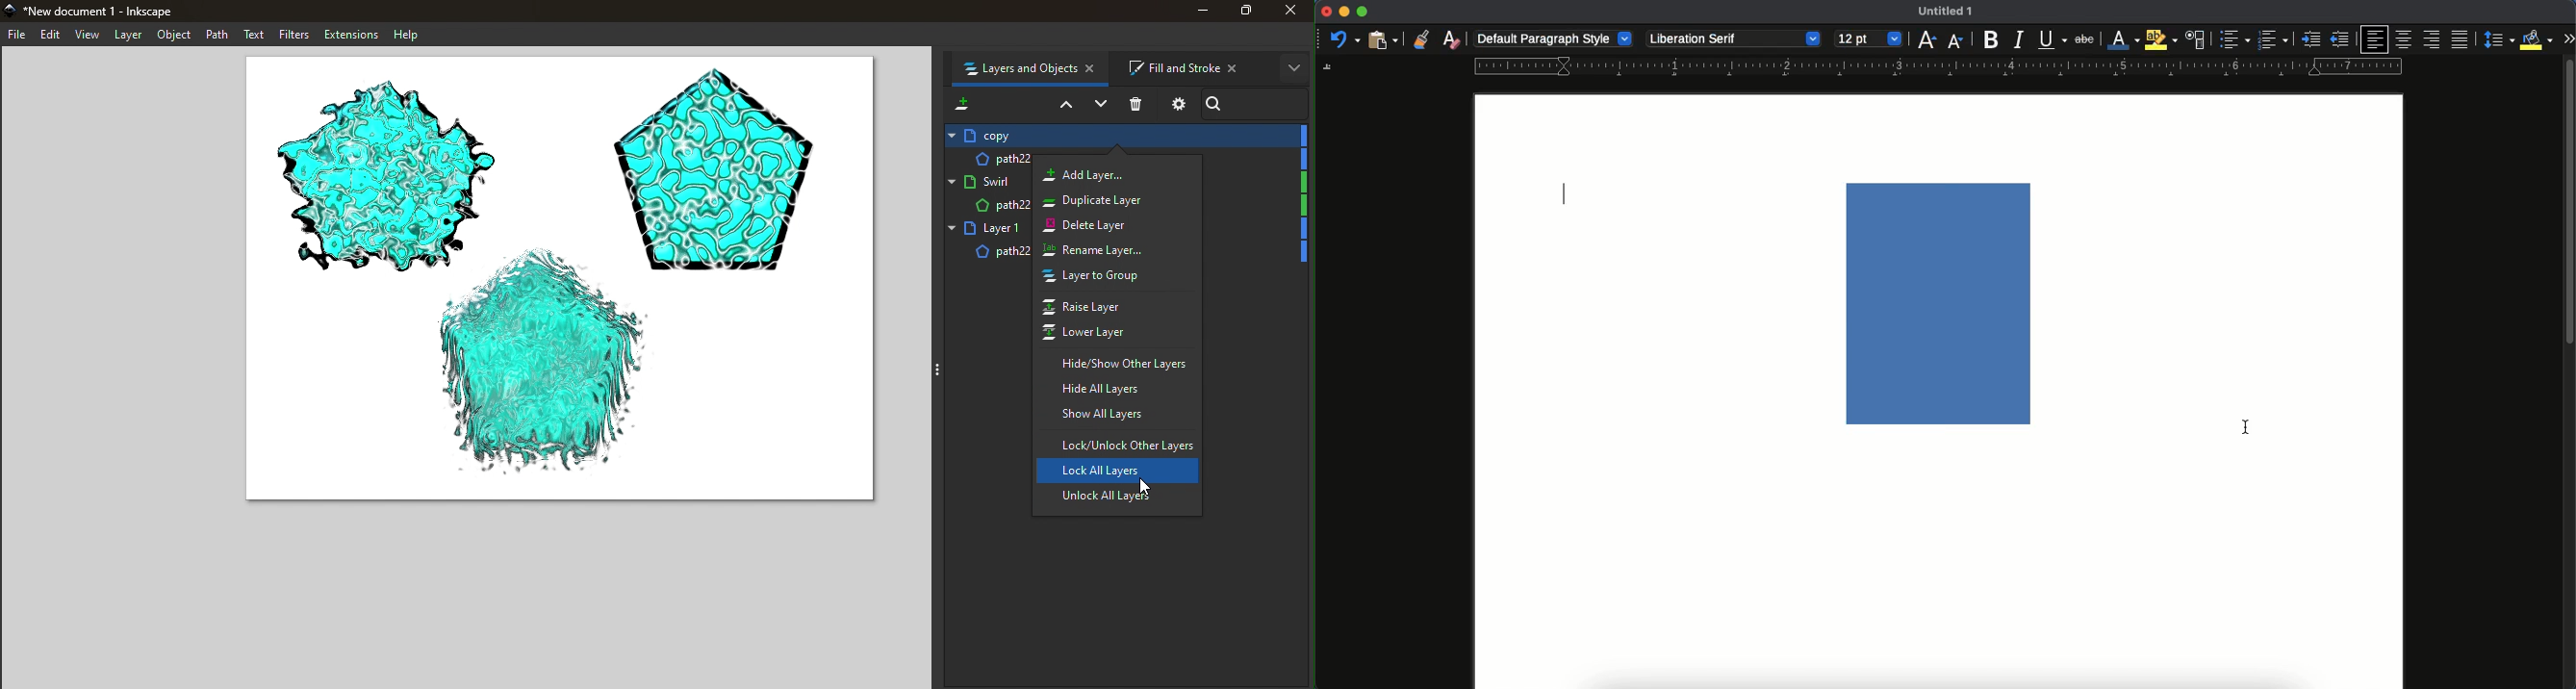 The height and width of the screenshot is (700, 2576). Describe the element at coordinates (2373, 39) in the screenshot. I see `left aligned` at that location.